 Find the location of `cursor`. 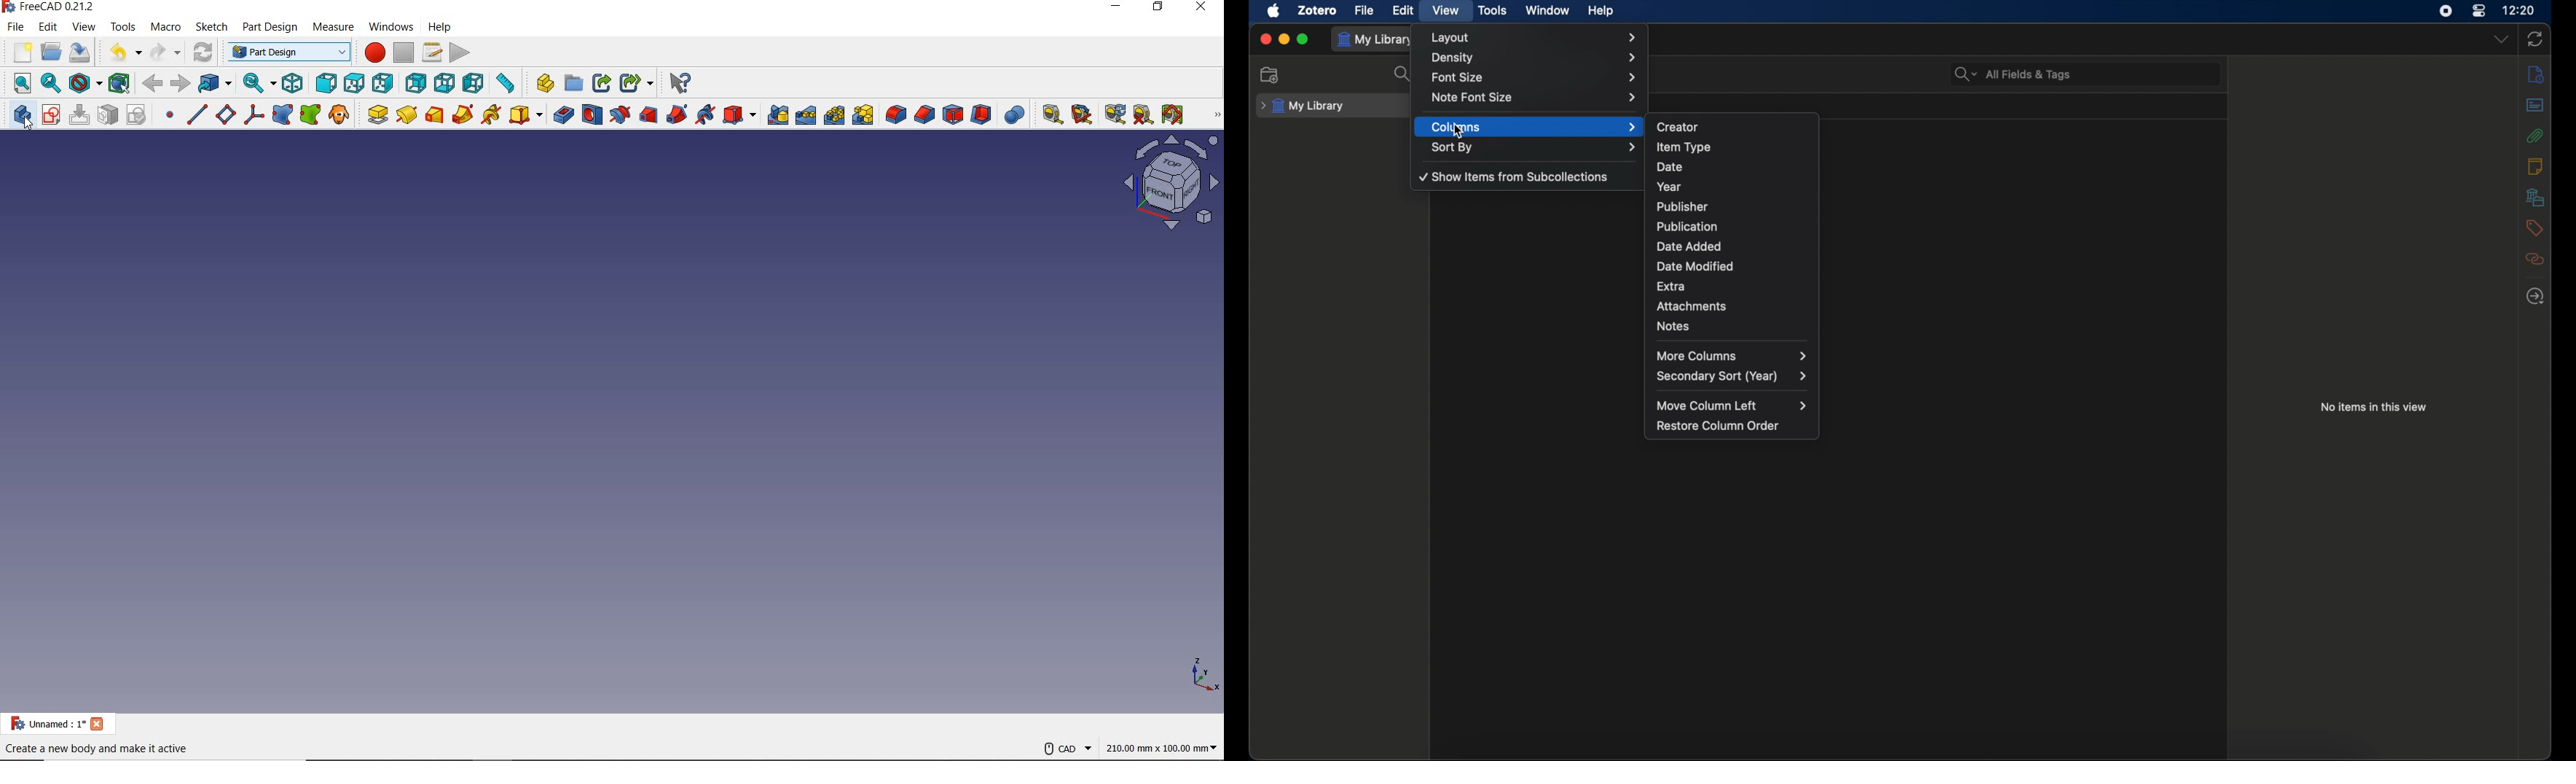

cursor is located at coordinates (32, 128).